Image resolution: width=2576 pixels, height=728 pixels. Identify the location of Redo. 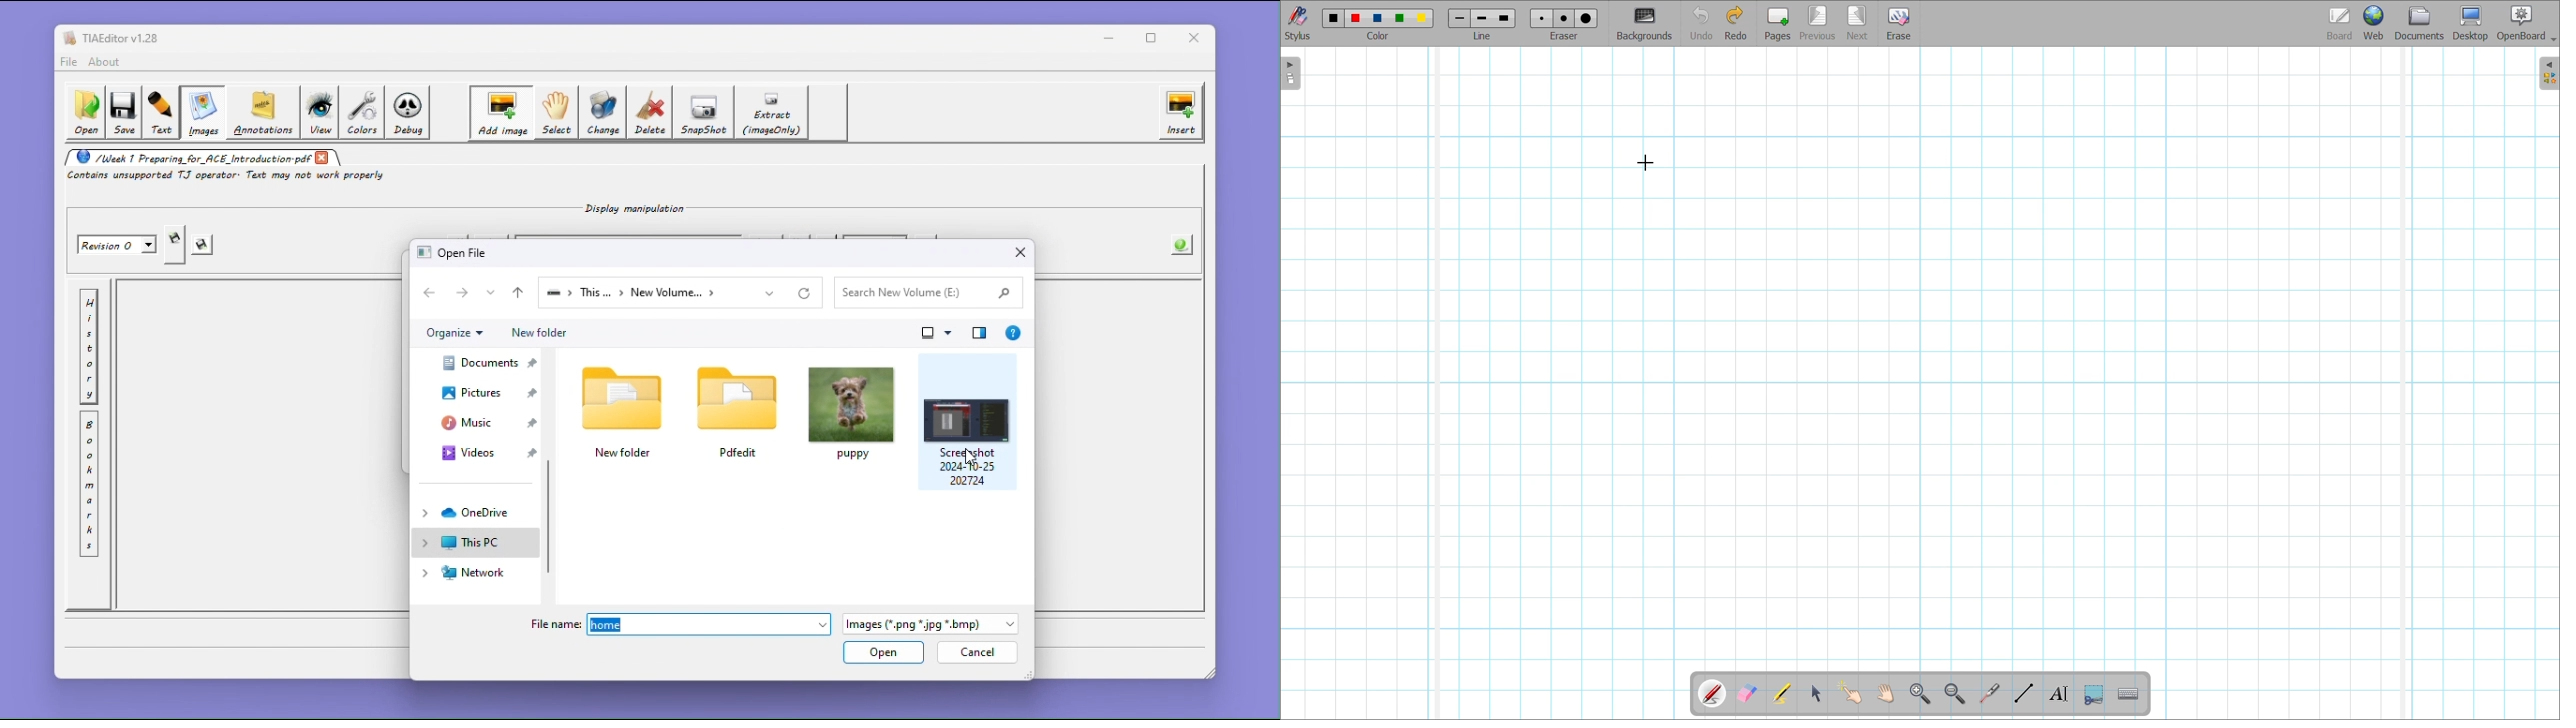
(1736, 23).